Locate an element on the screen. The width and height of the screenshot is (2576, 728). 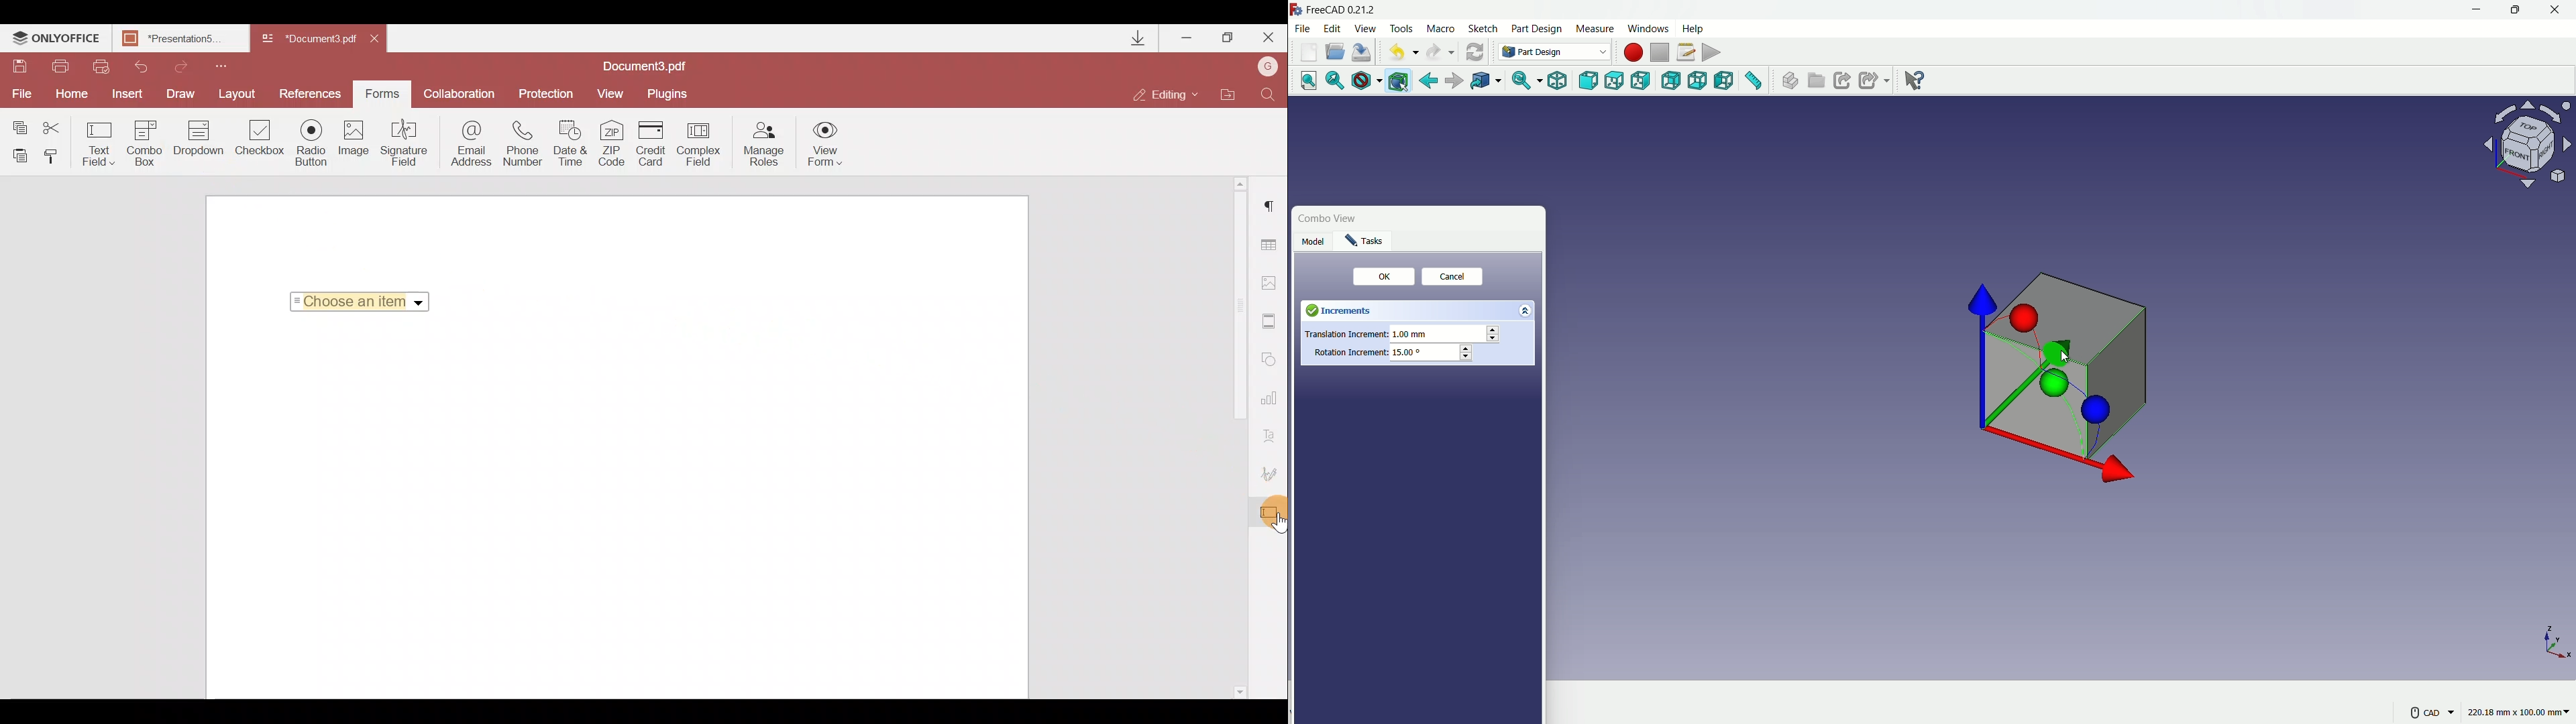
Dropdown is located at coordinates (418, 302).